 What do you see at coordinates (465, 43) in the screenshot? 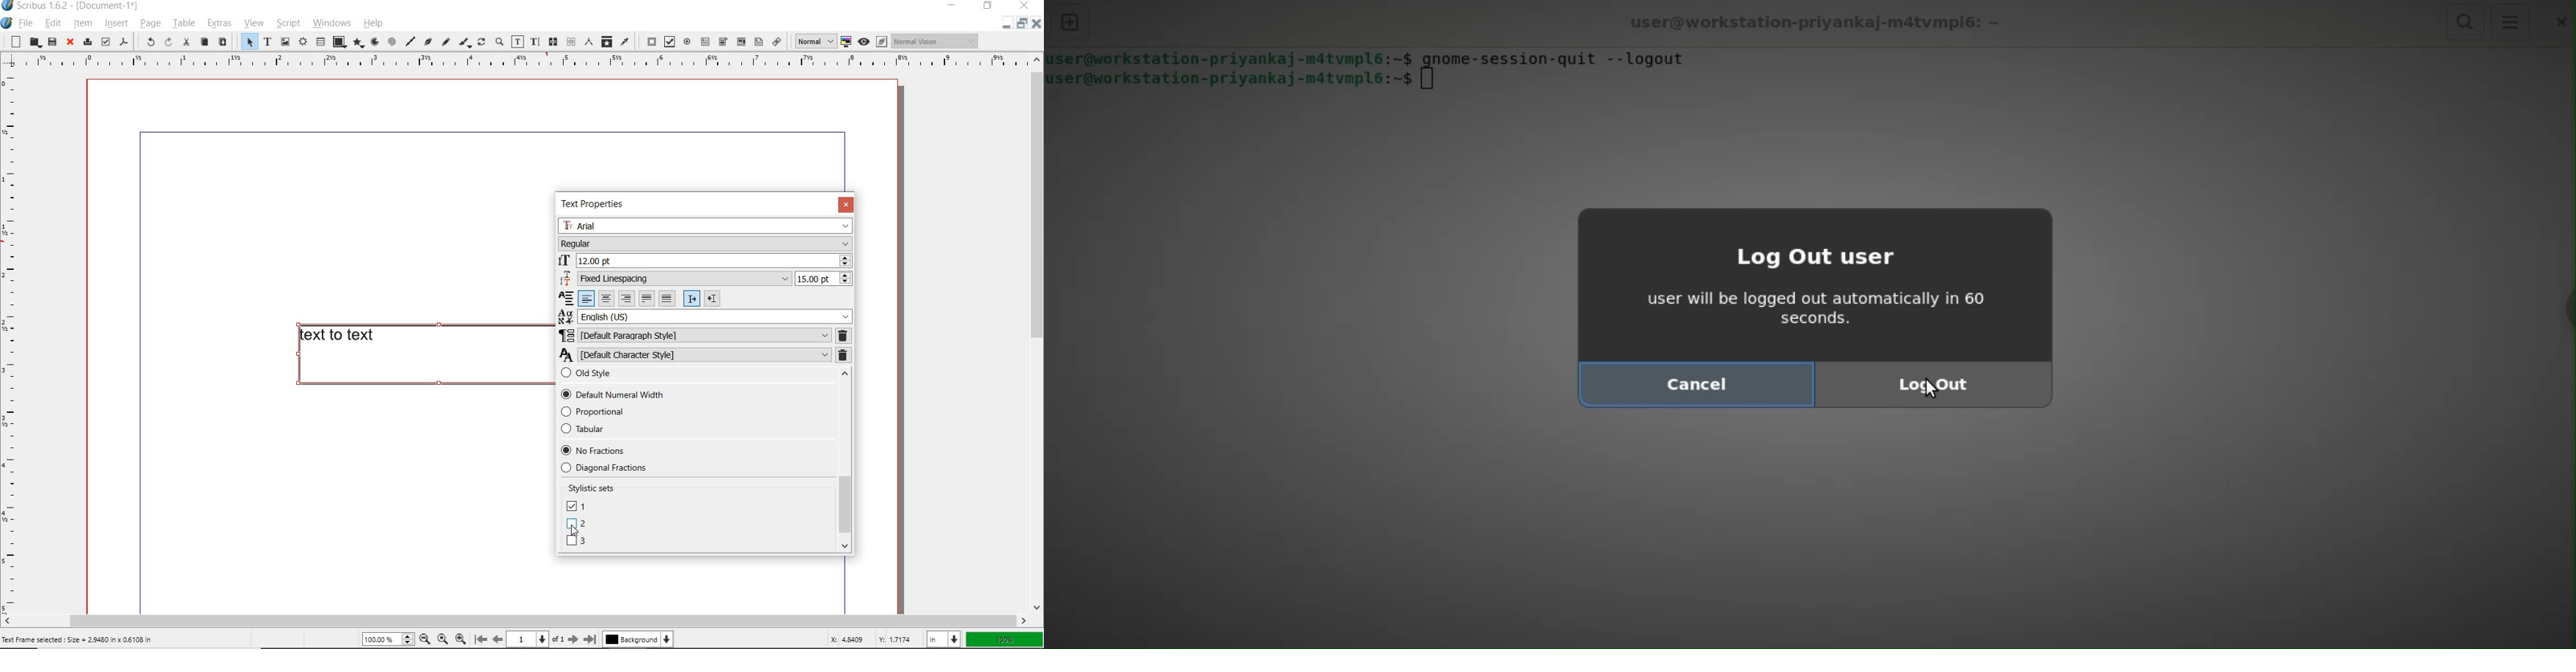
I see `calligraphic line` at bounding box center [465, 43].